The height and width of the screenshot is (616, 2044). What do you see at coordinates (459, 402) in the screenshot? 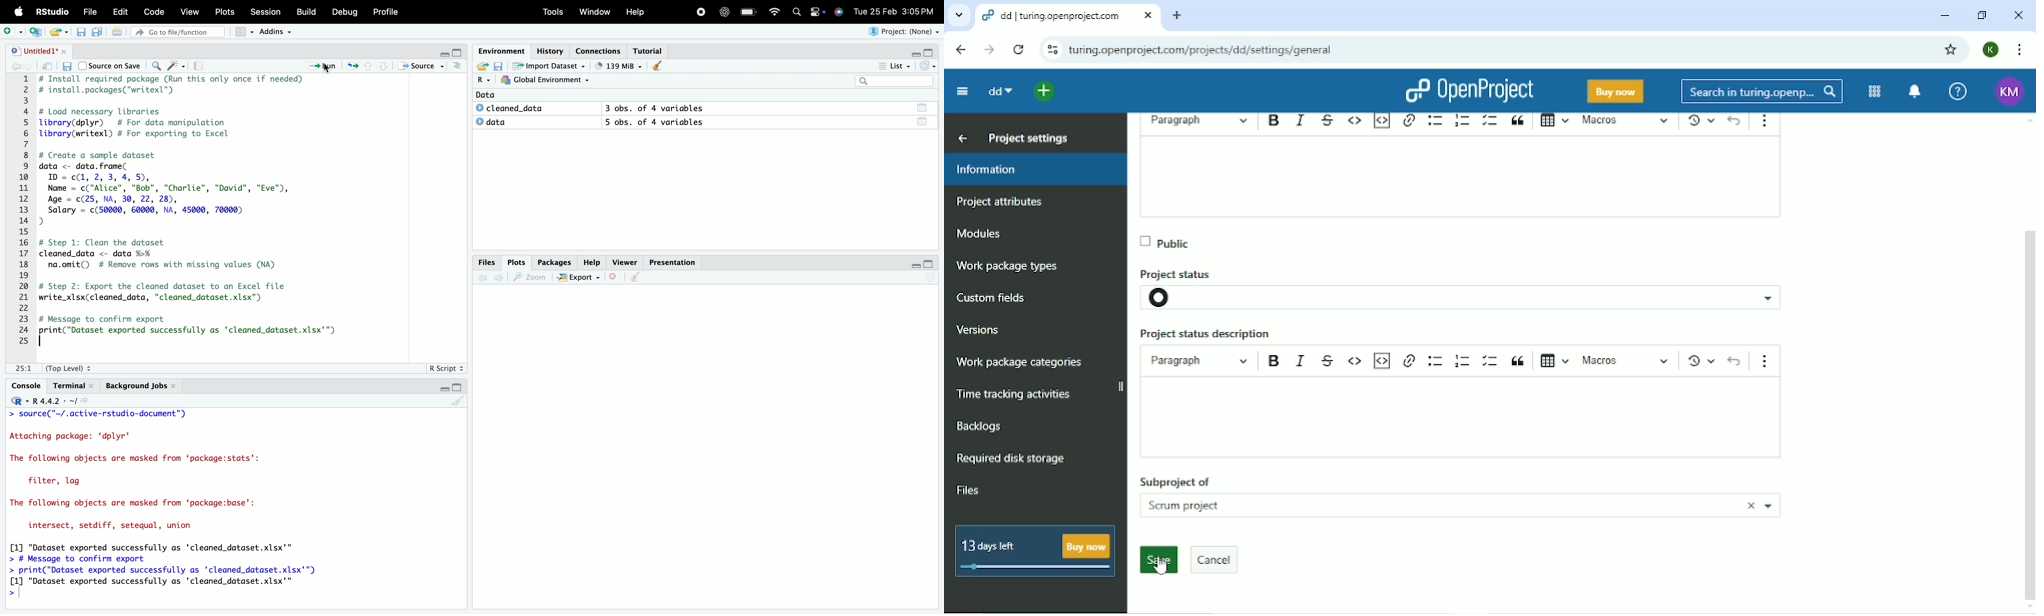
I see `Clear console` at bounding box center [459, 402].